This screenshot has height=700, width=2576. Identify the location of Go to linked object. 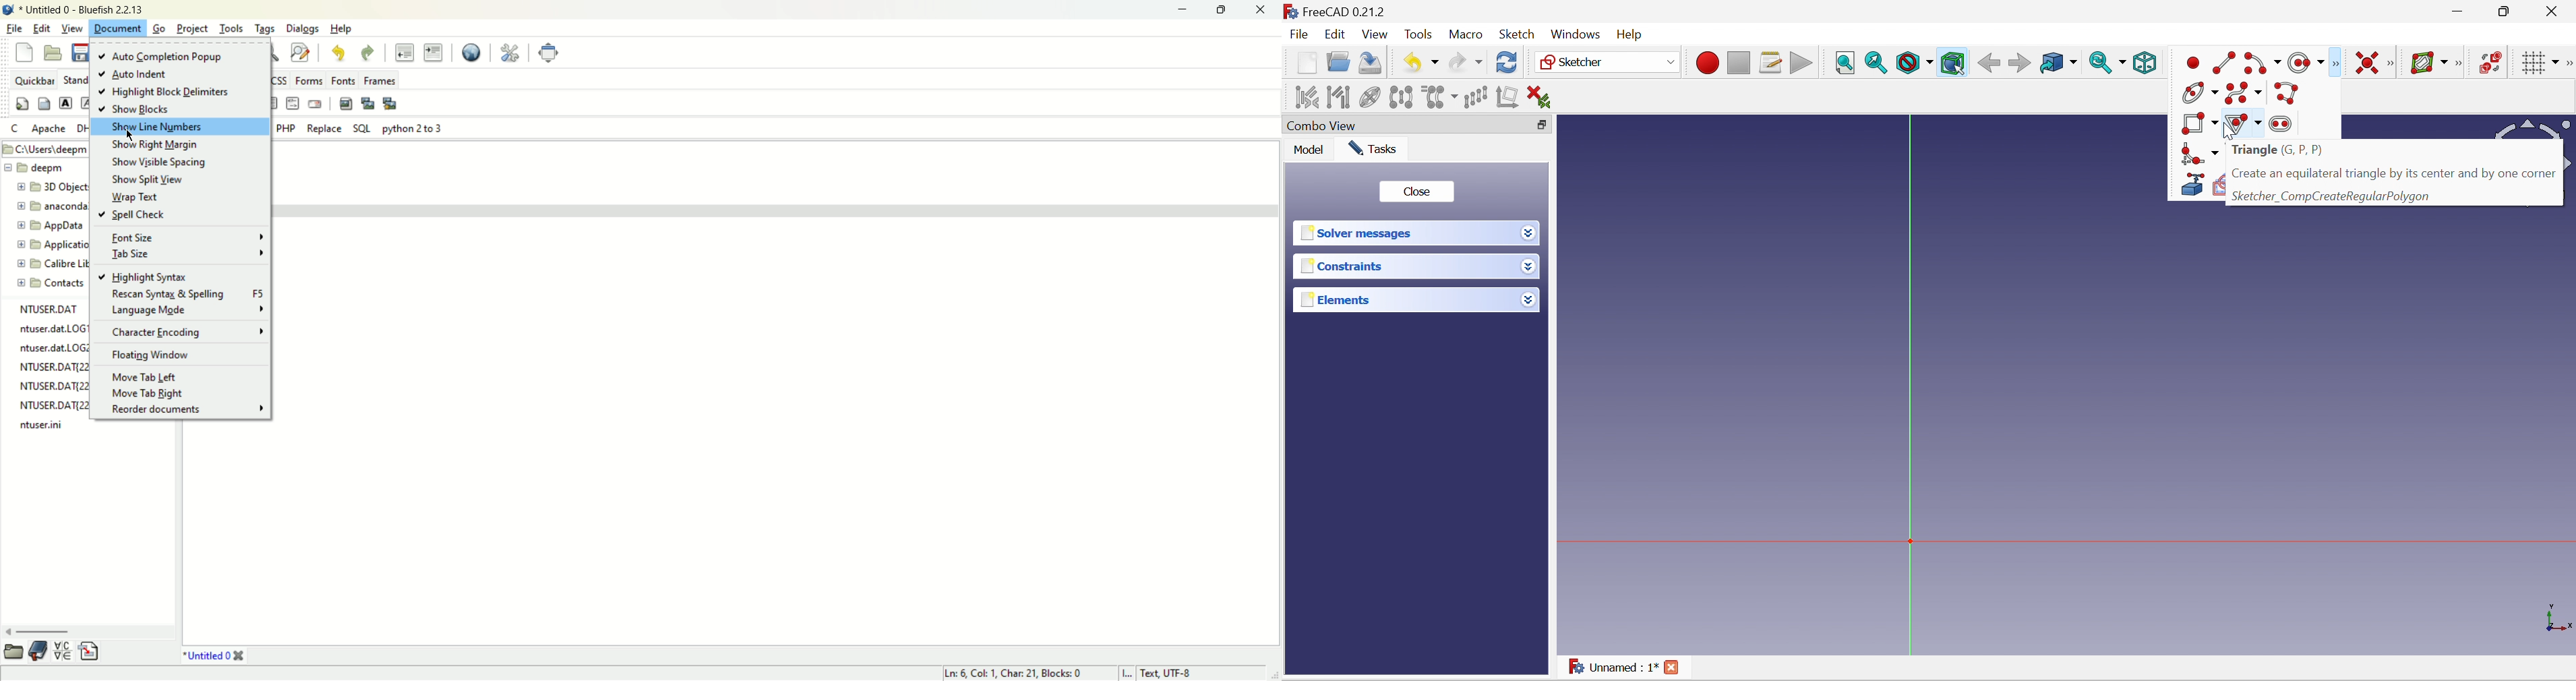
(2059, 63).